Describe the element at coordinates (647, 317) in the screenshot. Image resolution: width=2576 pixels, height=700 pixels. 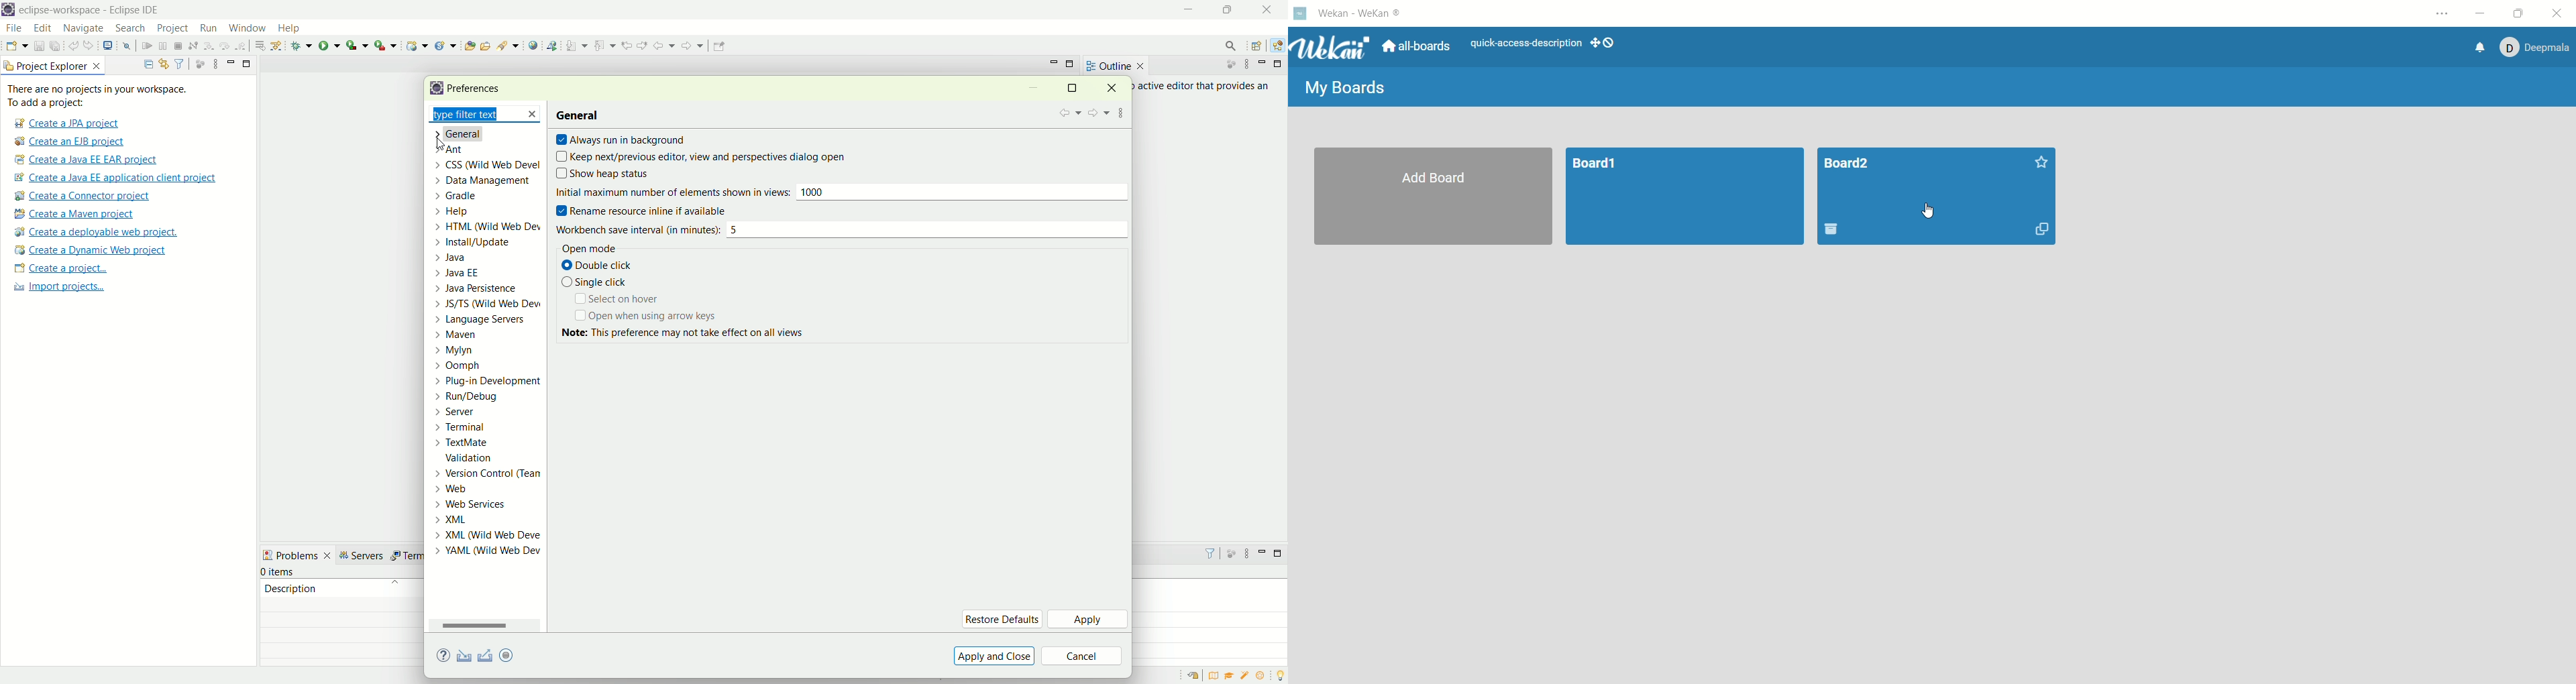
I see `open when using arrow keys` at that location.